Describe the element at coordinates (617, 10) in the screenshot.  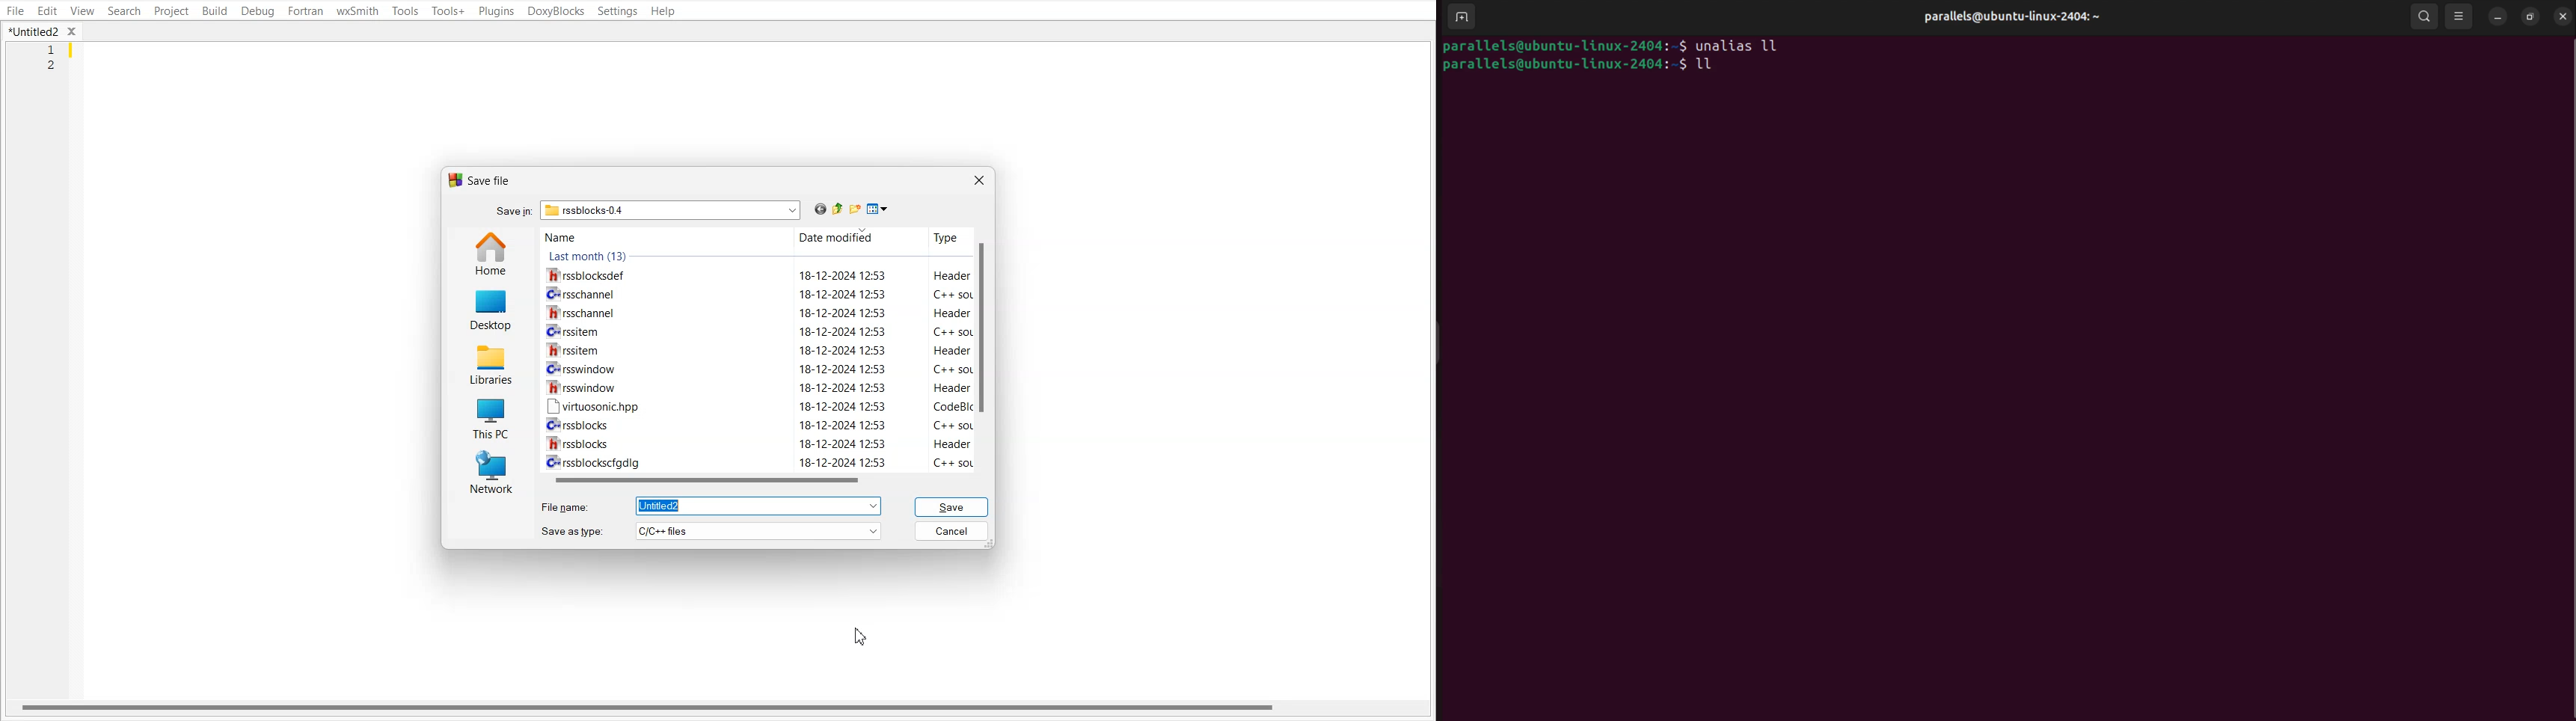
I see `Settings` at that location.